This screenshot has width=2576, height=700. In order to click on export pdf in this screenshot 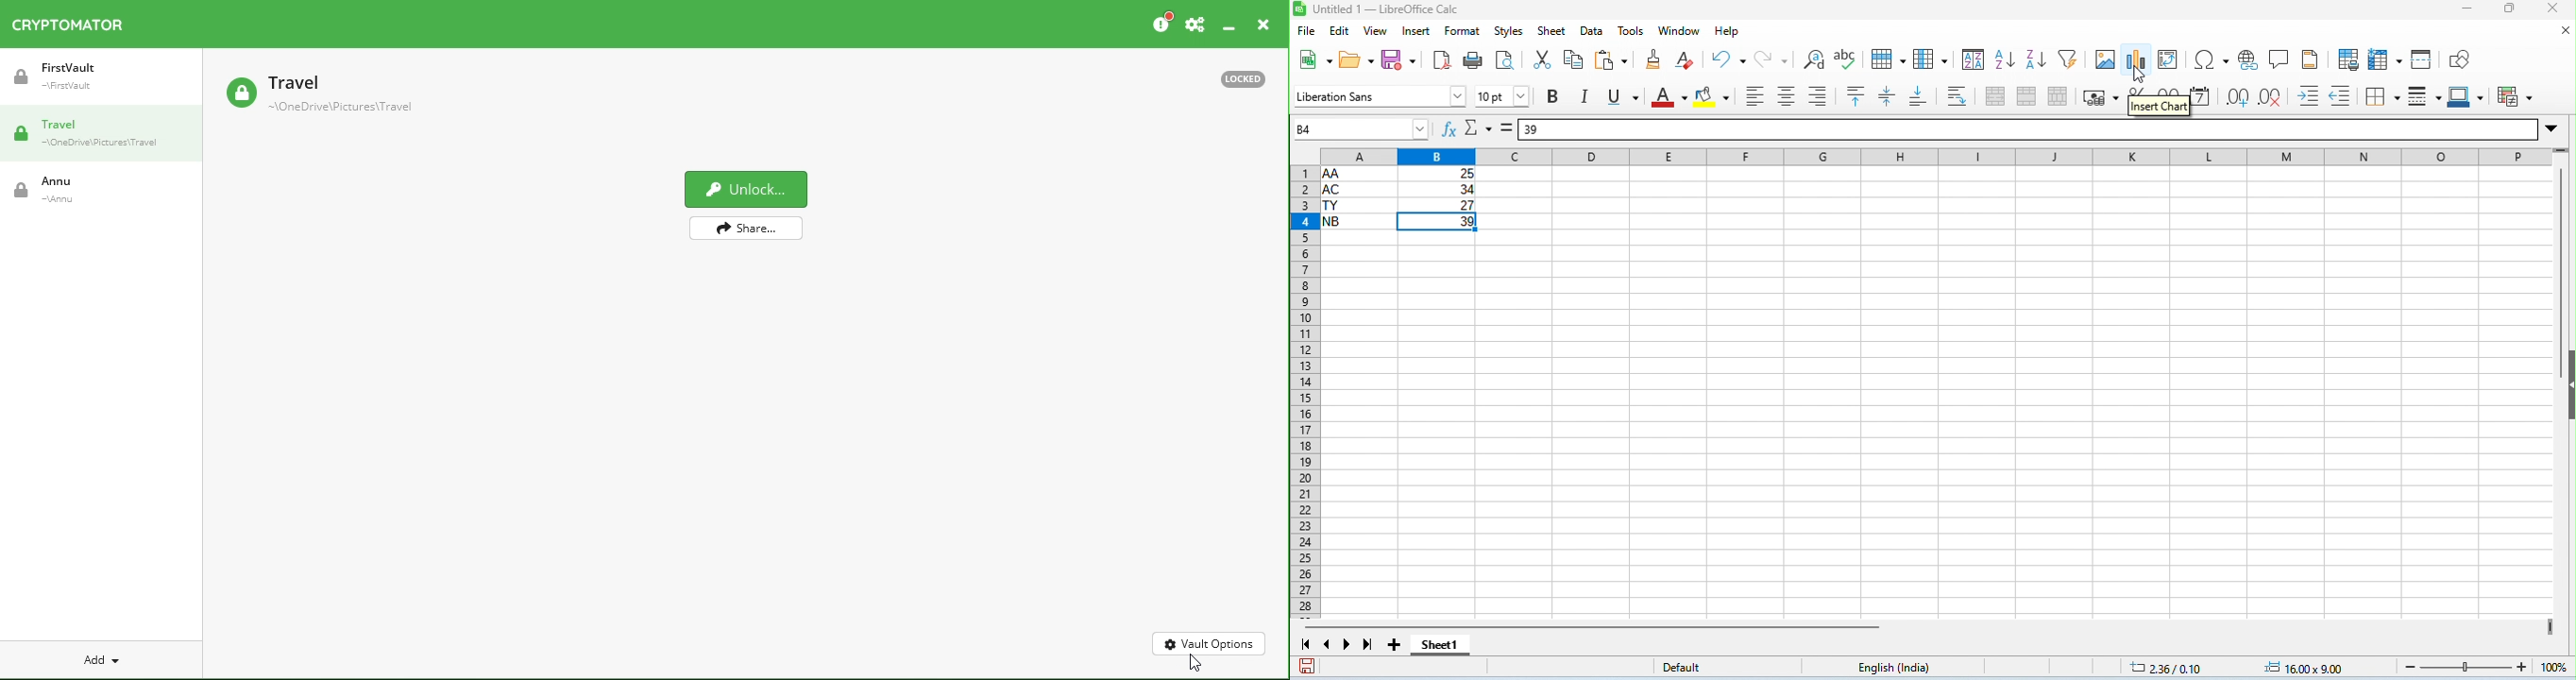, I will do `click(1441, 61)`.